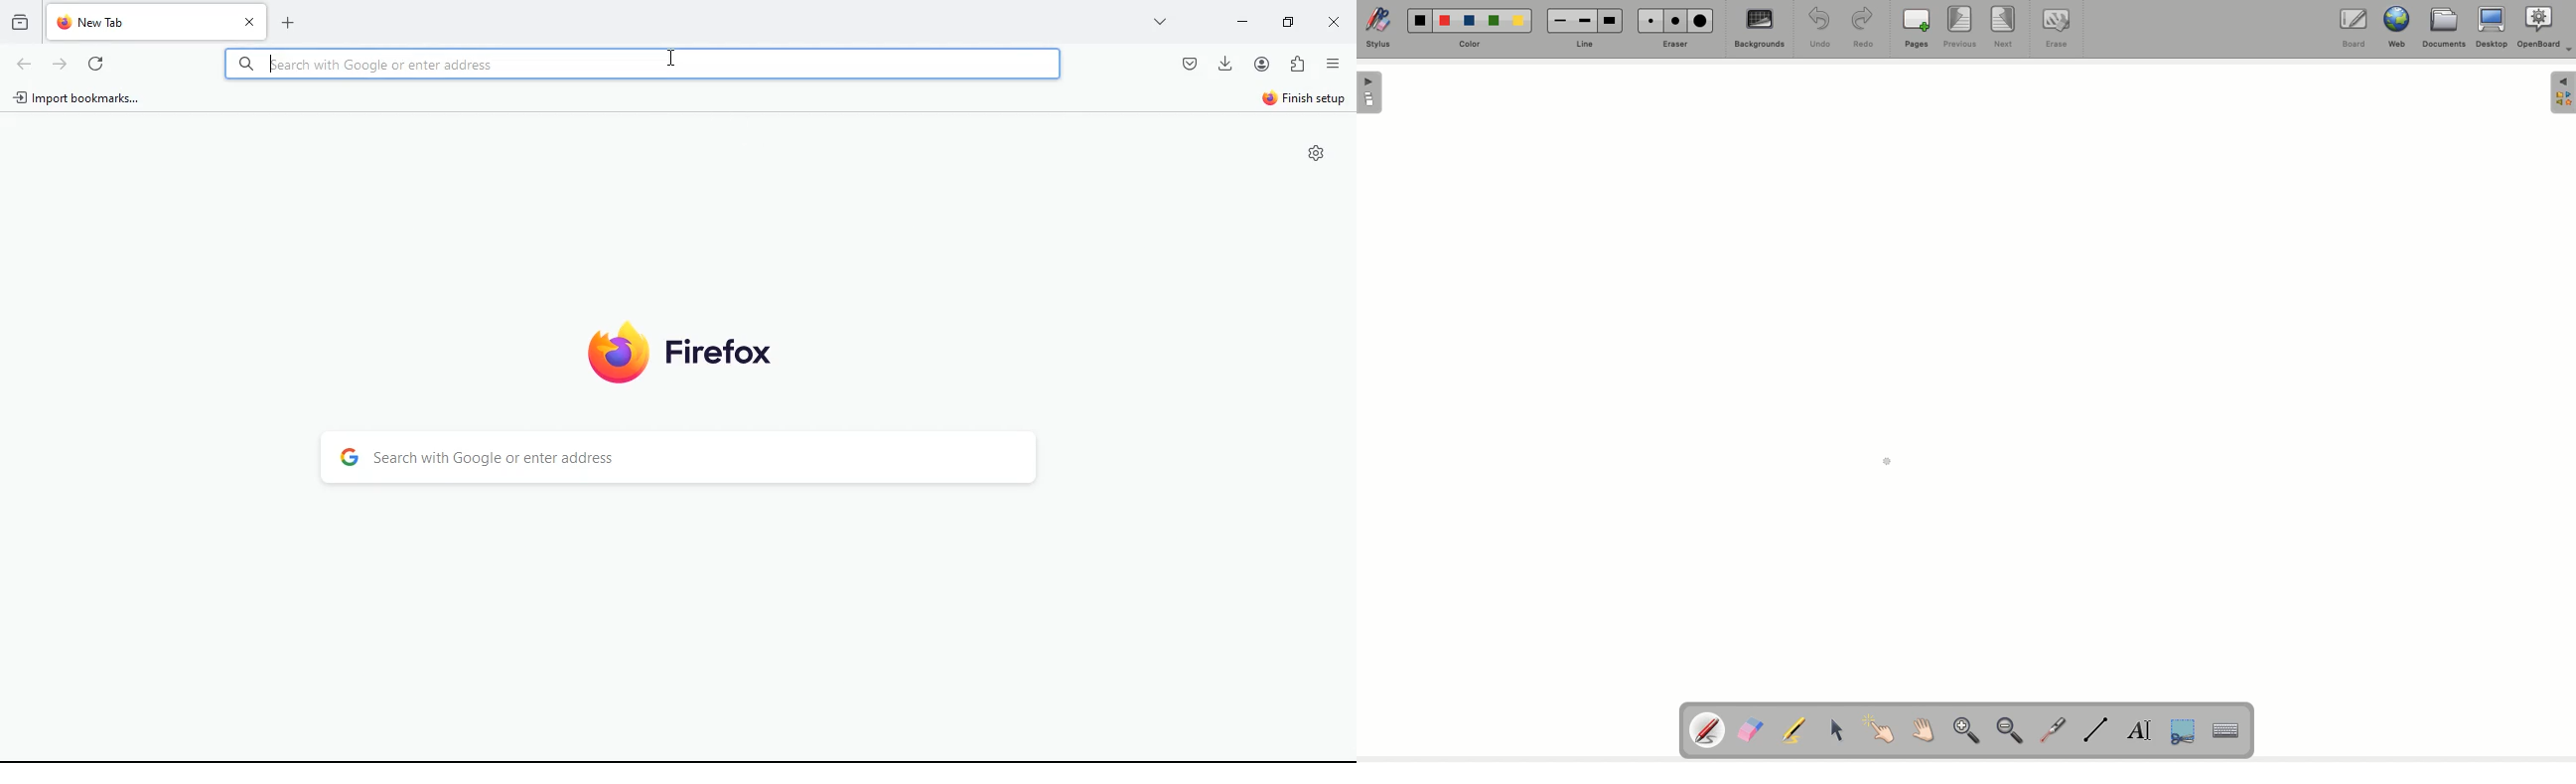  What do you see at coordinates (1307, 97) in the screenshot?
I see `finish setup` at bounding box center [1307, 97].